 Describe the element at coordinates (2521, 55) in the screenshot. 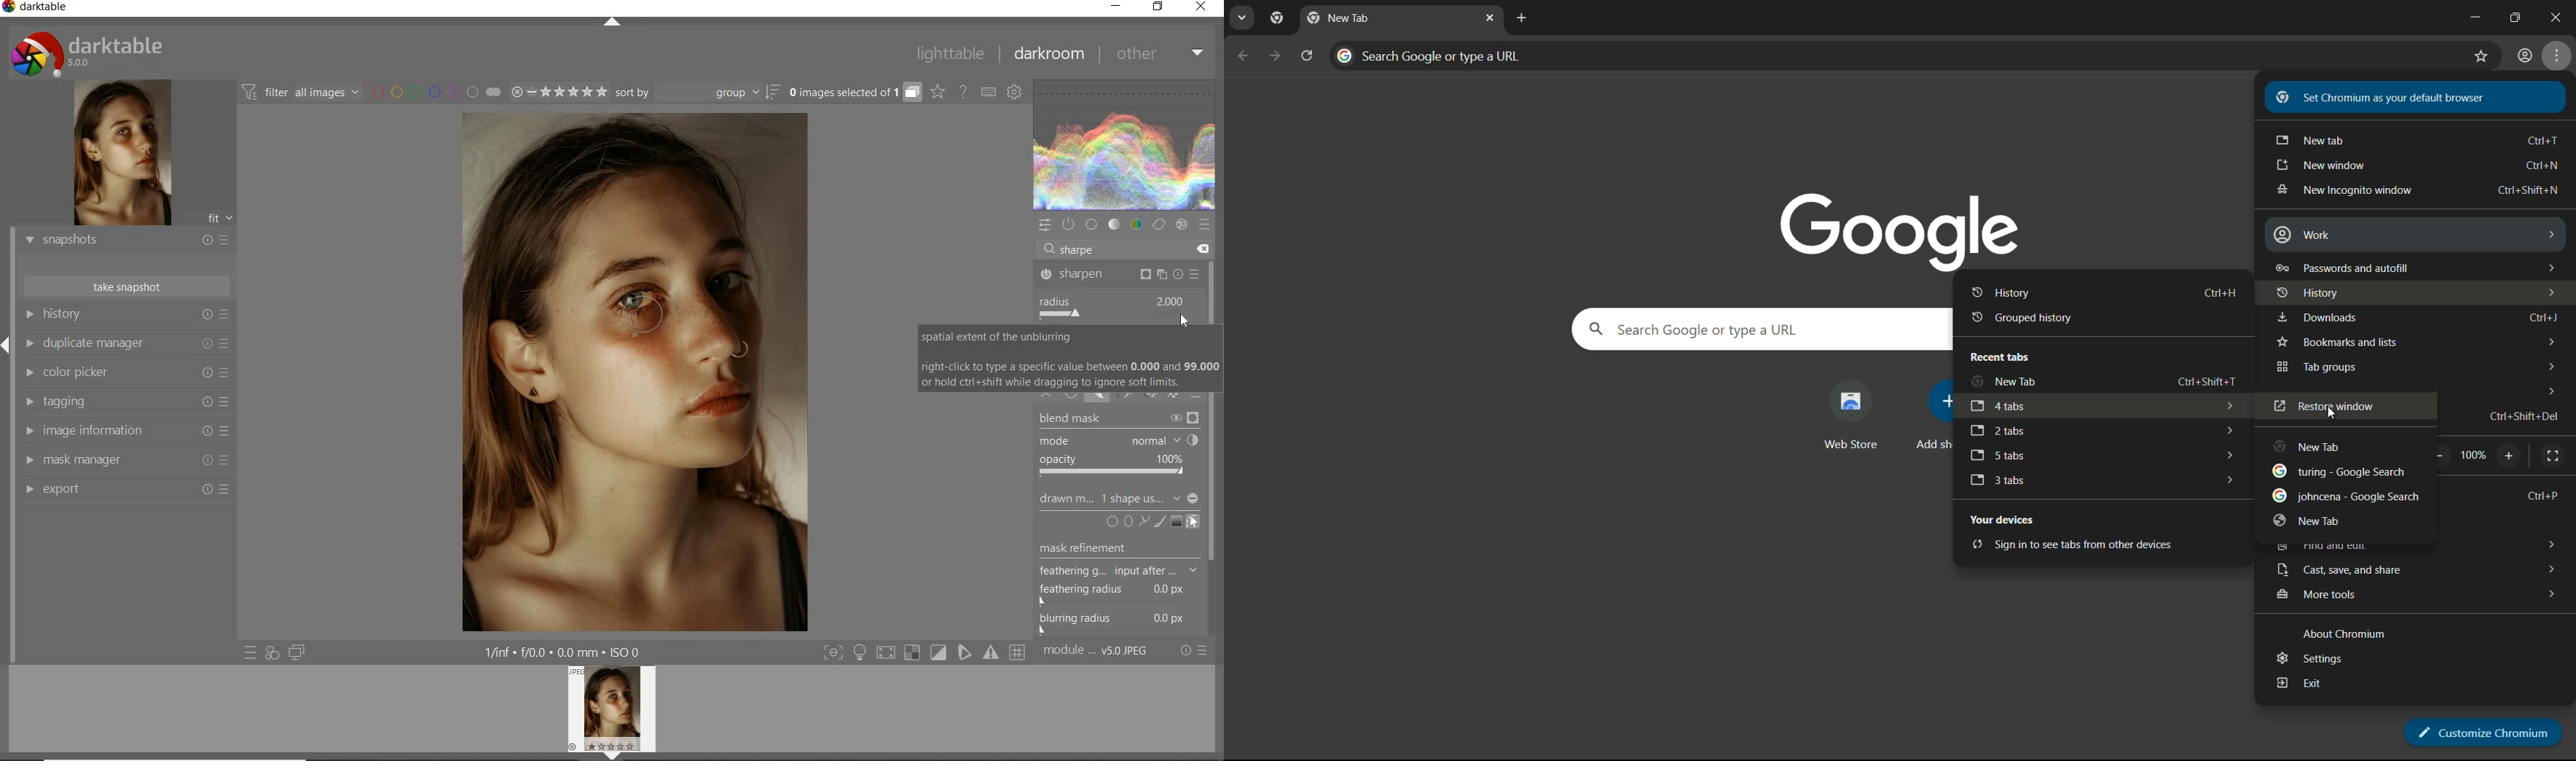

I see `user profile` at that location.